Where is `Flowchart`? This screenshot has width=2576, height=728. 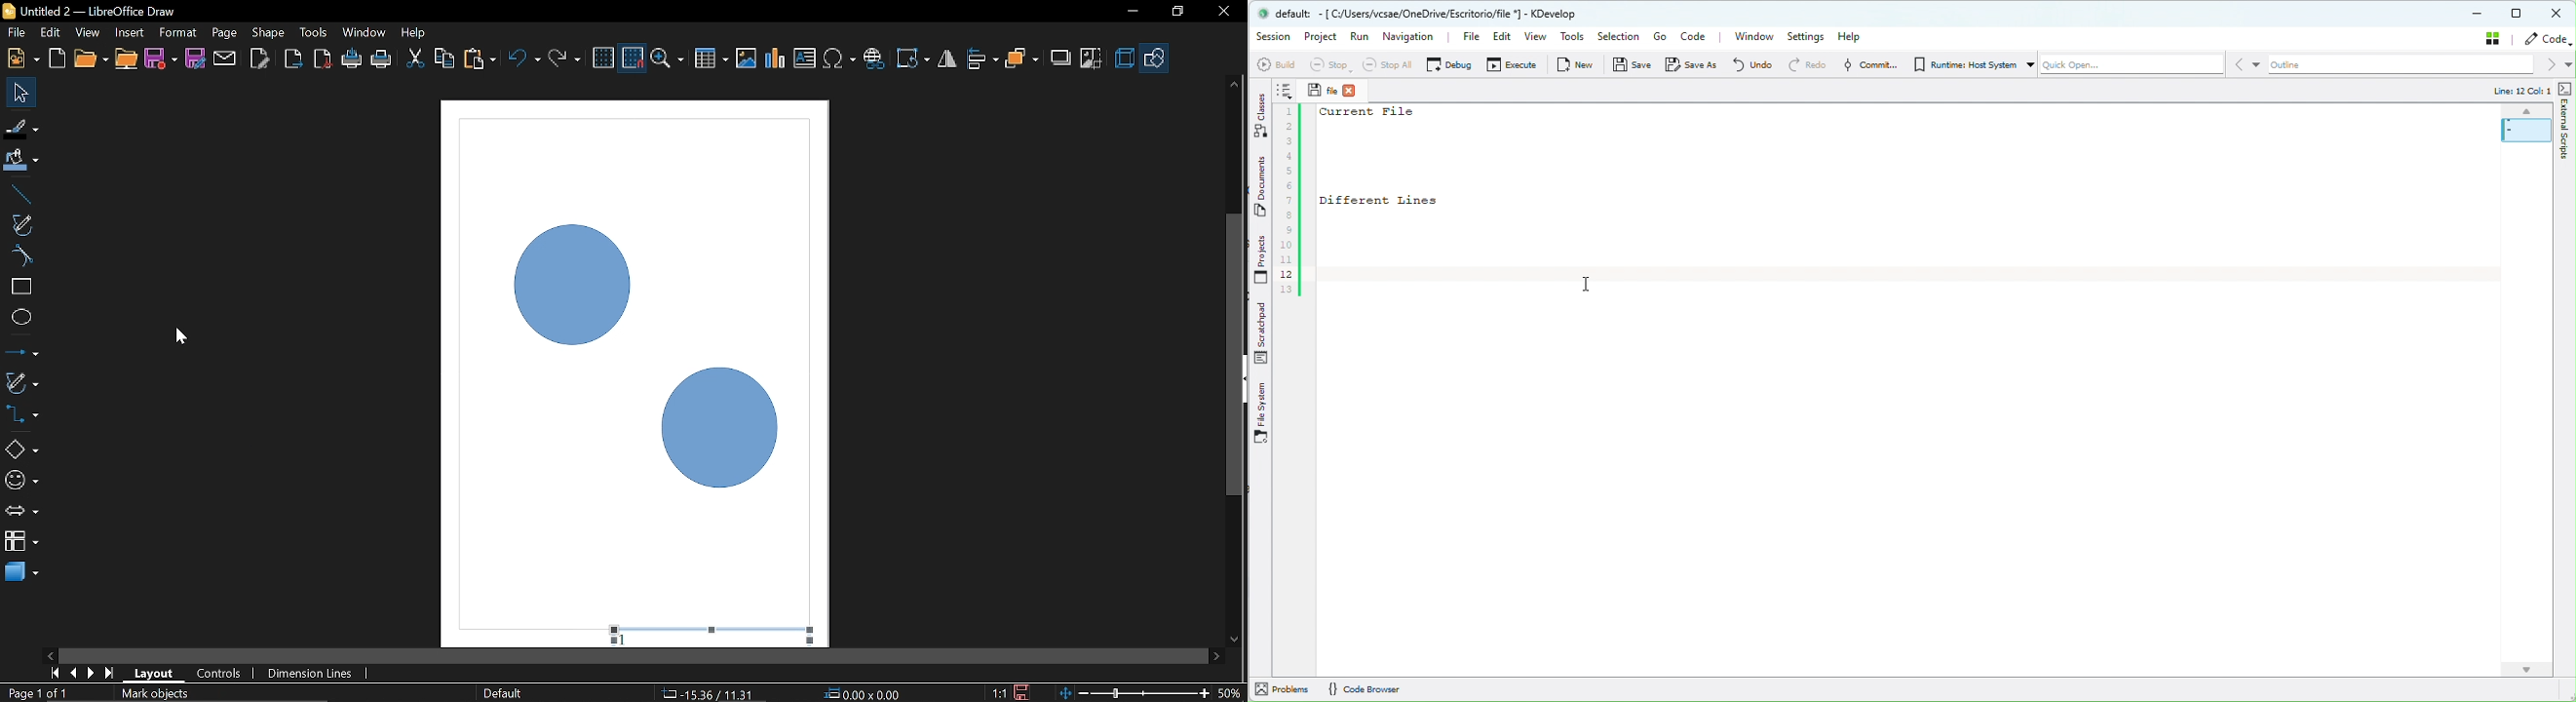
Flowchart is located at coordinates (21, 538).